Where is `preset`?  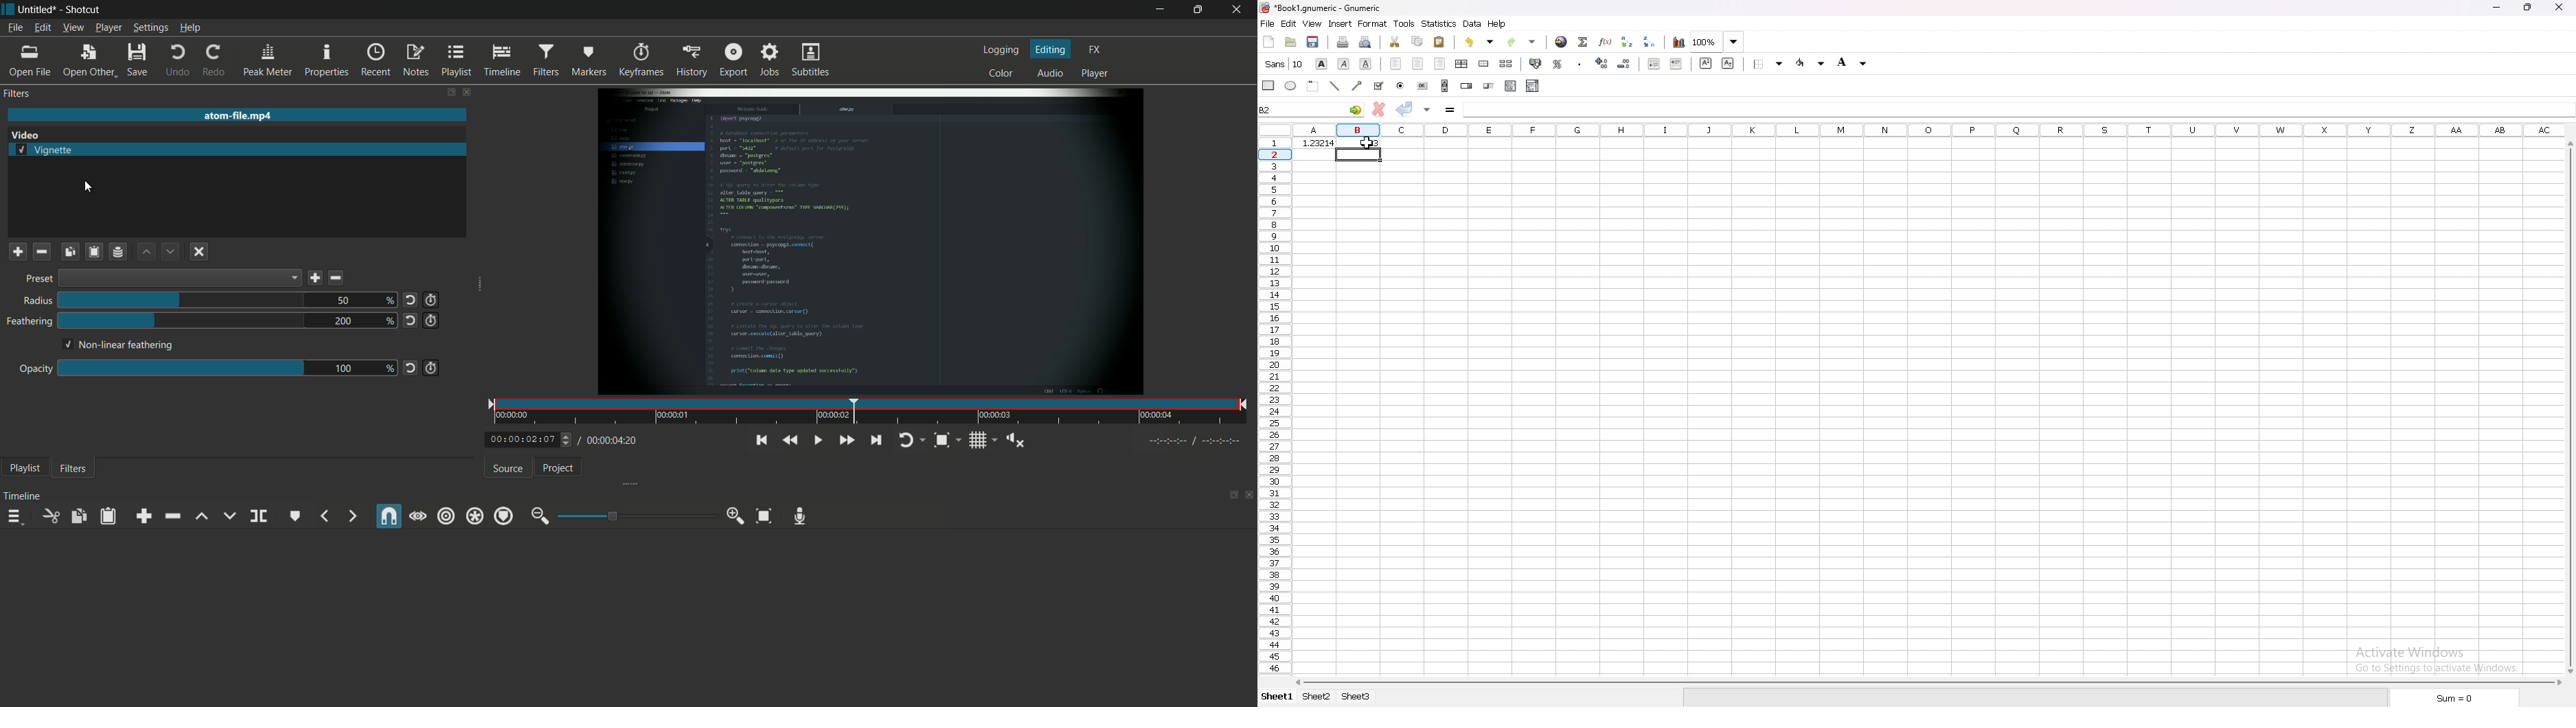
preset is located at coordinates (39, 280).